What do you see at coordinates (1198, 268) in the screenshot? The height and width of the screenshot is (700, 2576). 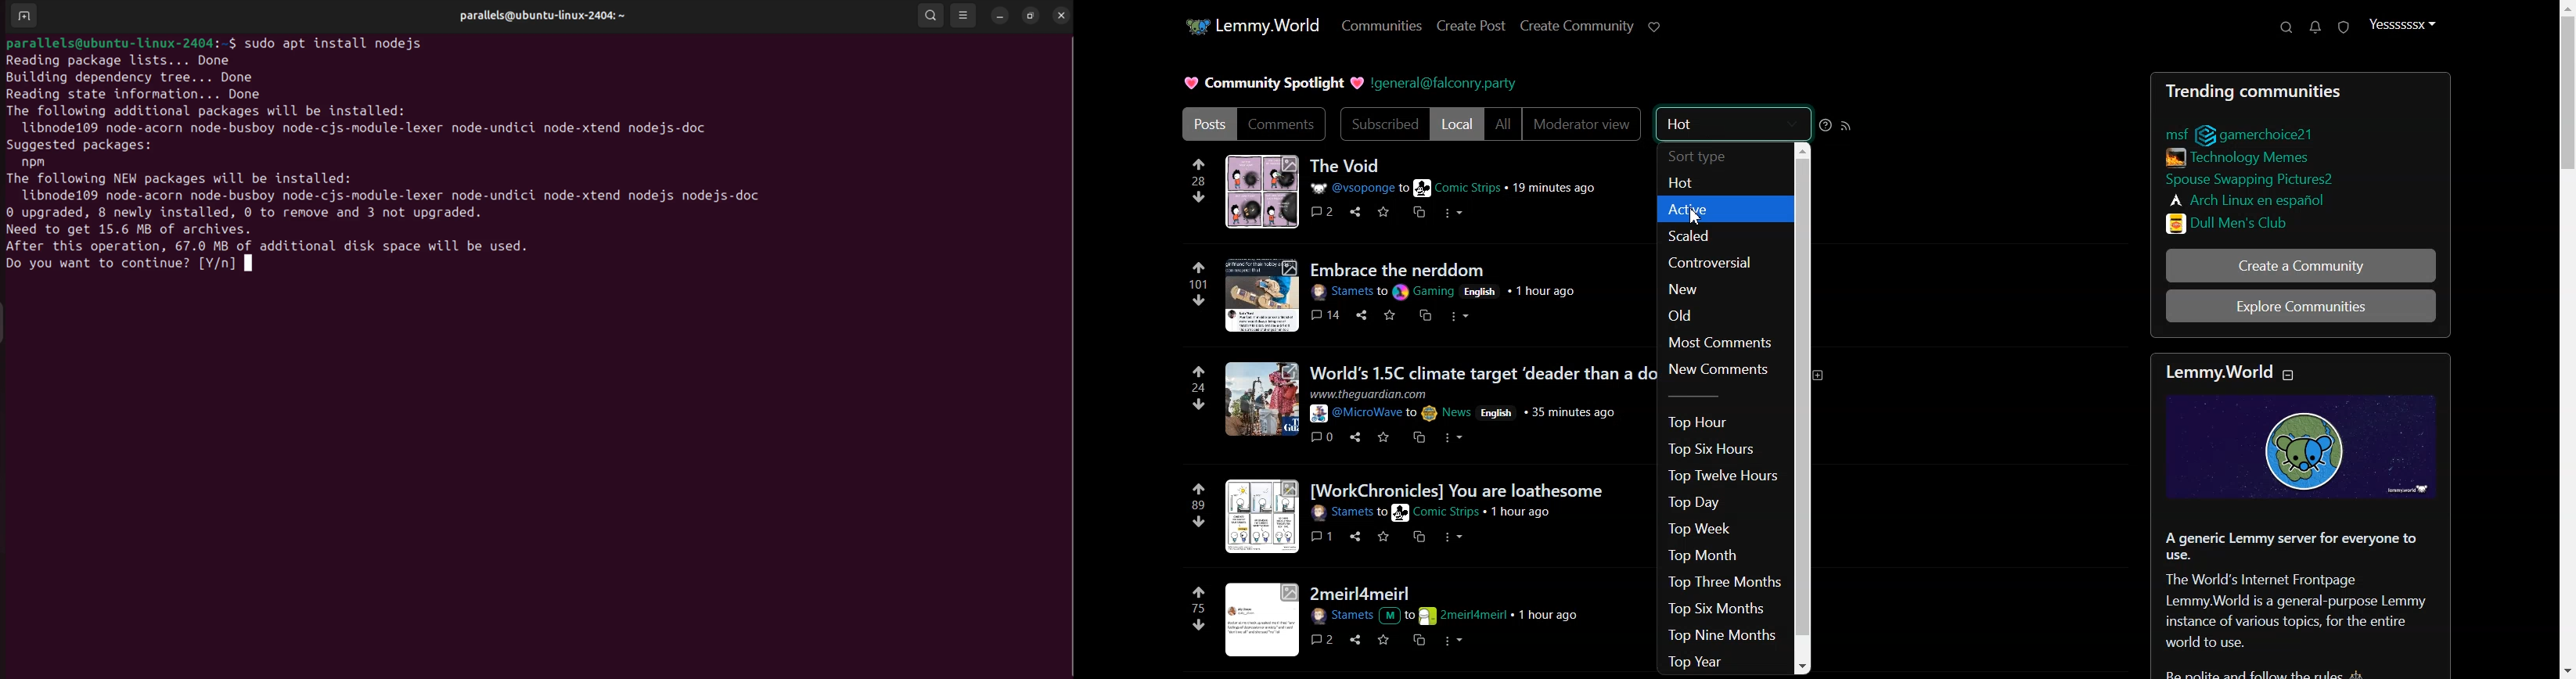 I see `upvote` at bounding box center [1198, 268].